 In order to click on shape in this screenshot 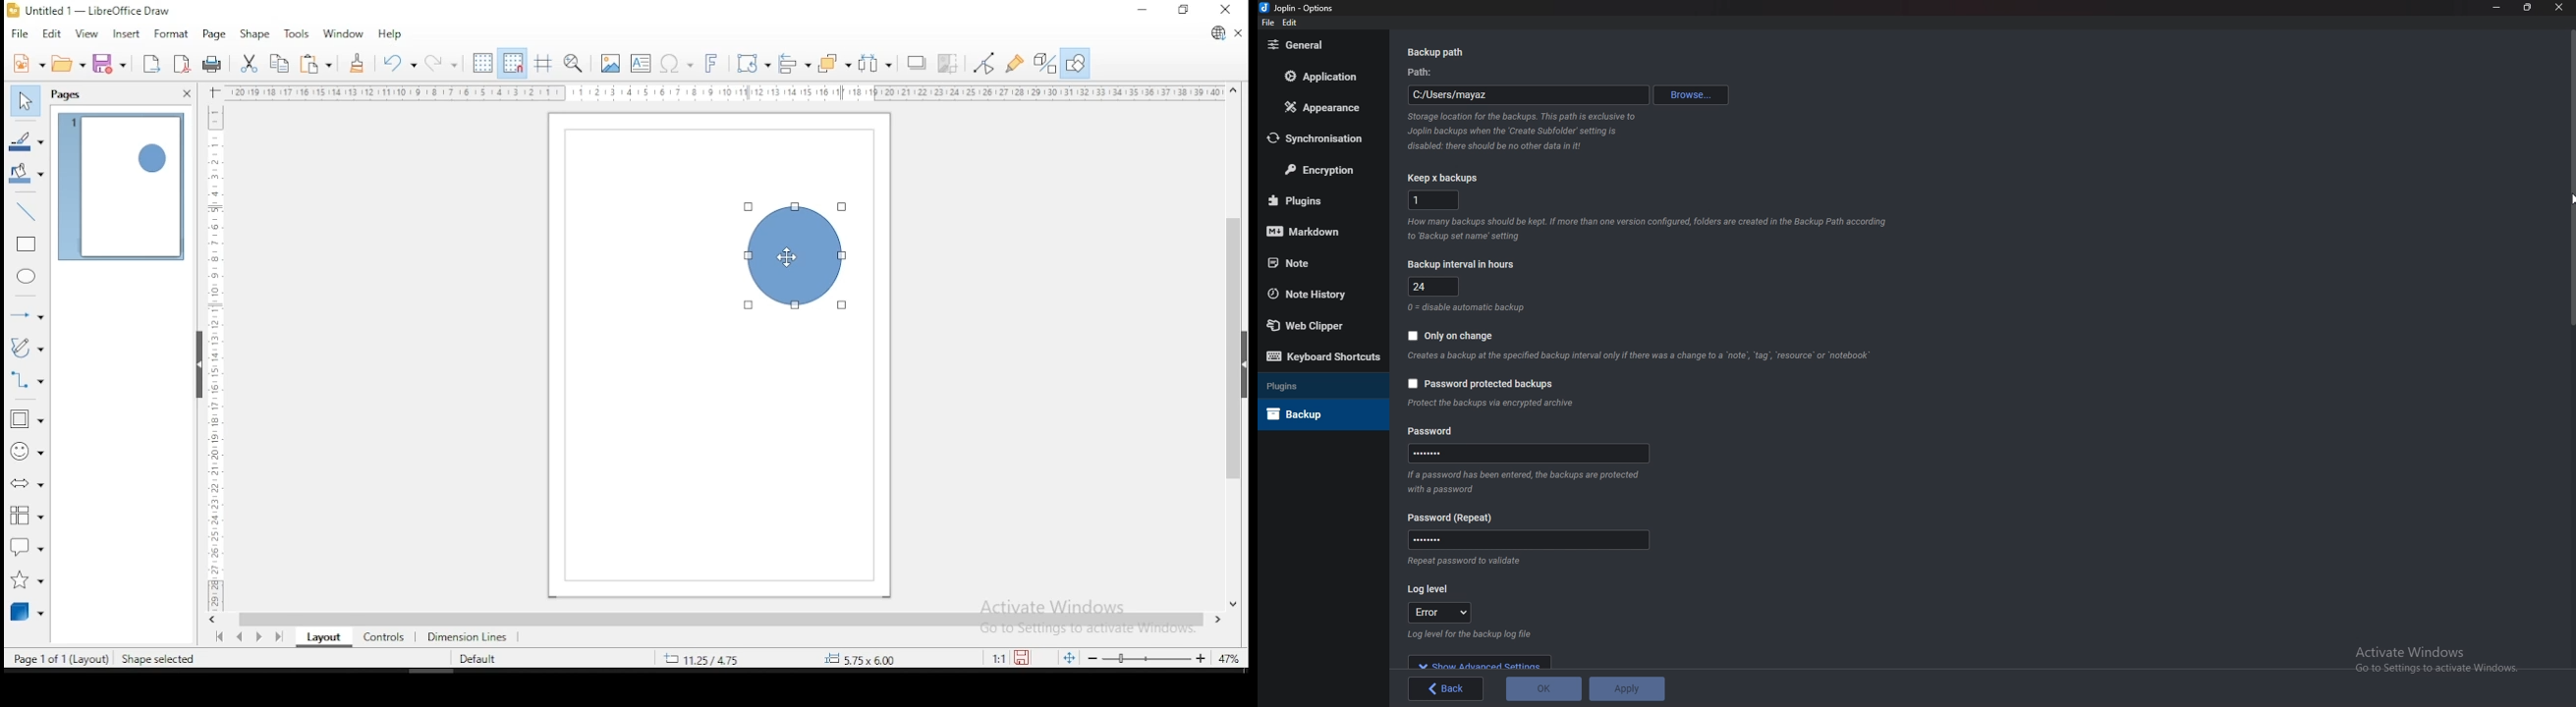, I will do `click(794, 256)`.